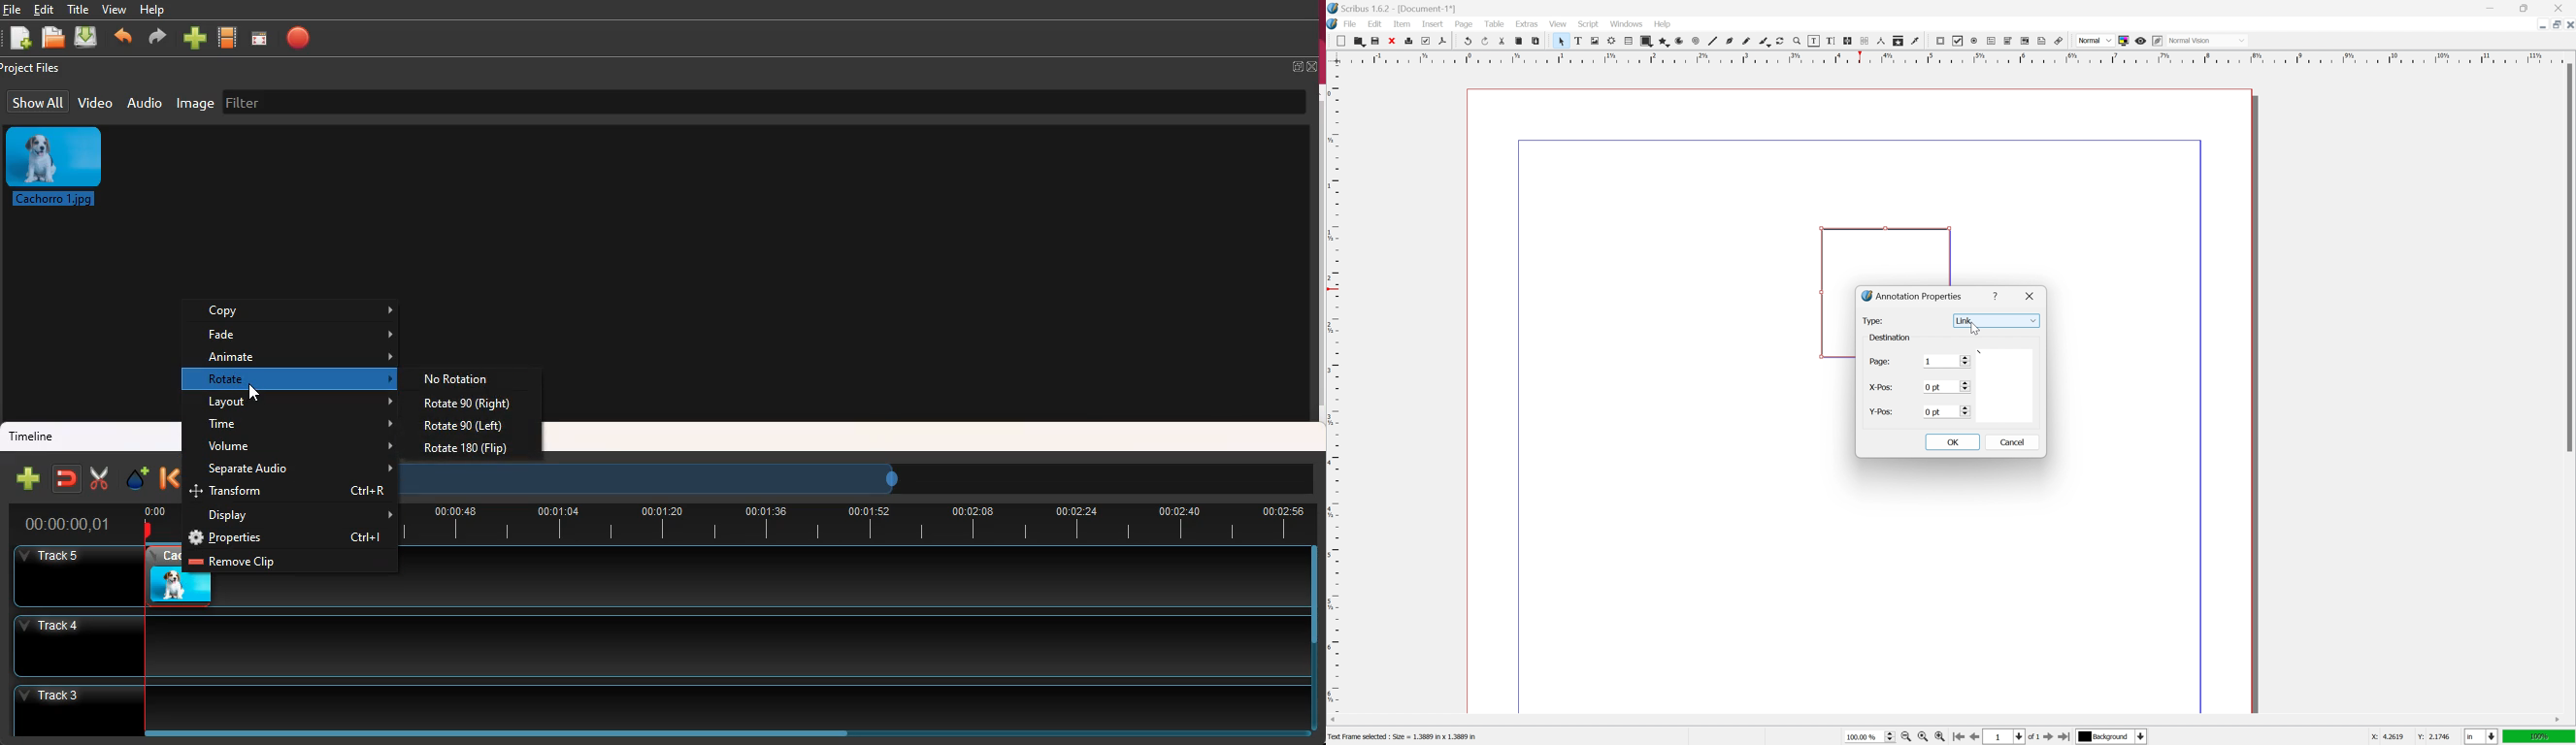  What do you see at coordinates (1946, 386) in the screenshot?
I see `0 pt` at bounding box center [1946, 386].